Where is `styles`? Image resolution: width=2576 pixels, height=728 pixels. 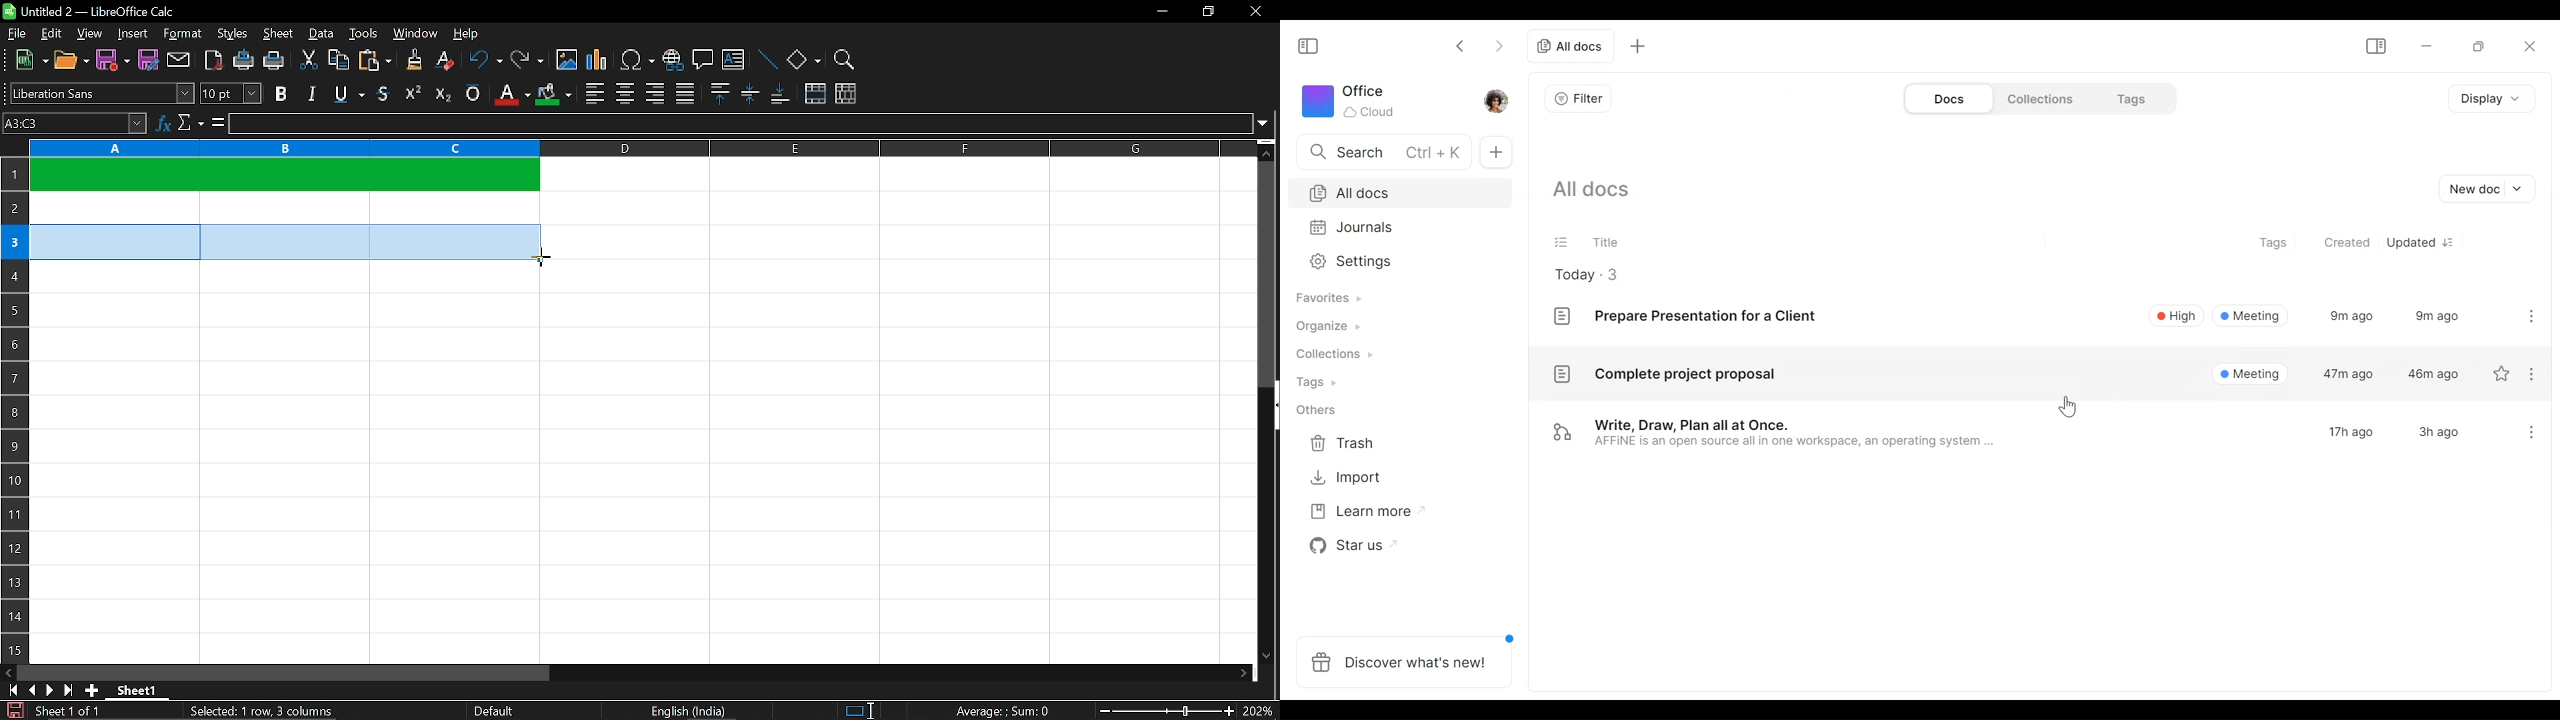
styles is located at coordinates (232, 35).